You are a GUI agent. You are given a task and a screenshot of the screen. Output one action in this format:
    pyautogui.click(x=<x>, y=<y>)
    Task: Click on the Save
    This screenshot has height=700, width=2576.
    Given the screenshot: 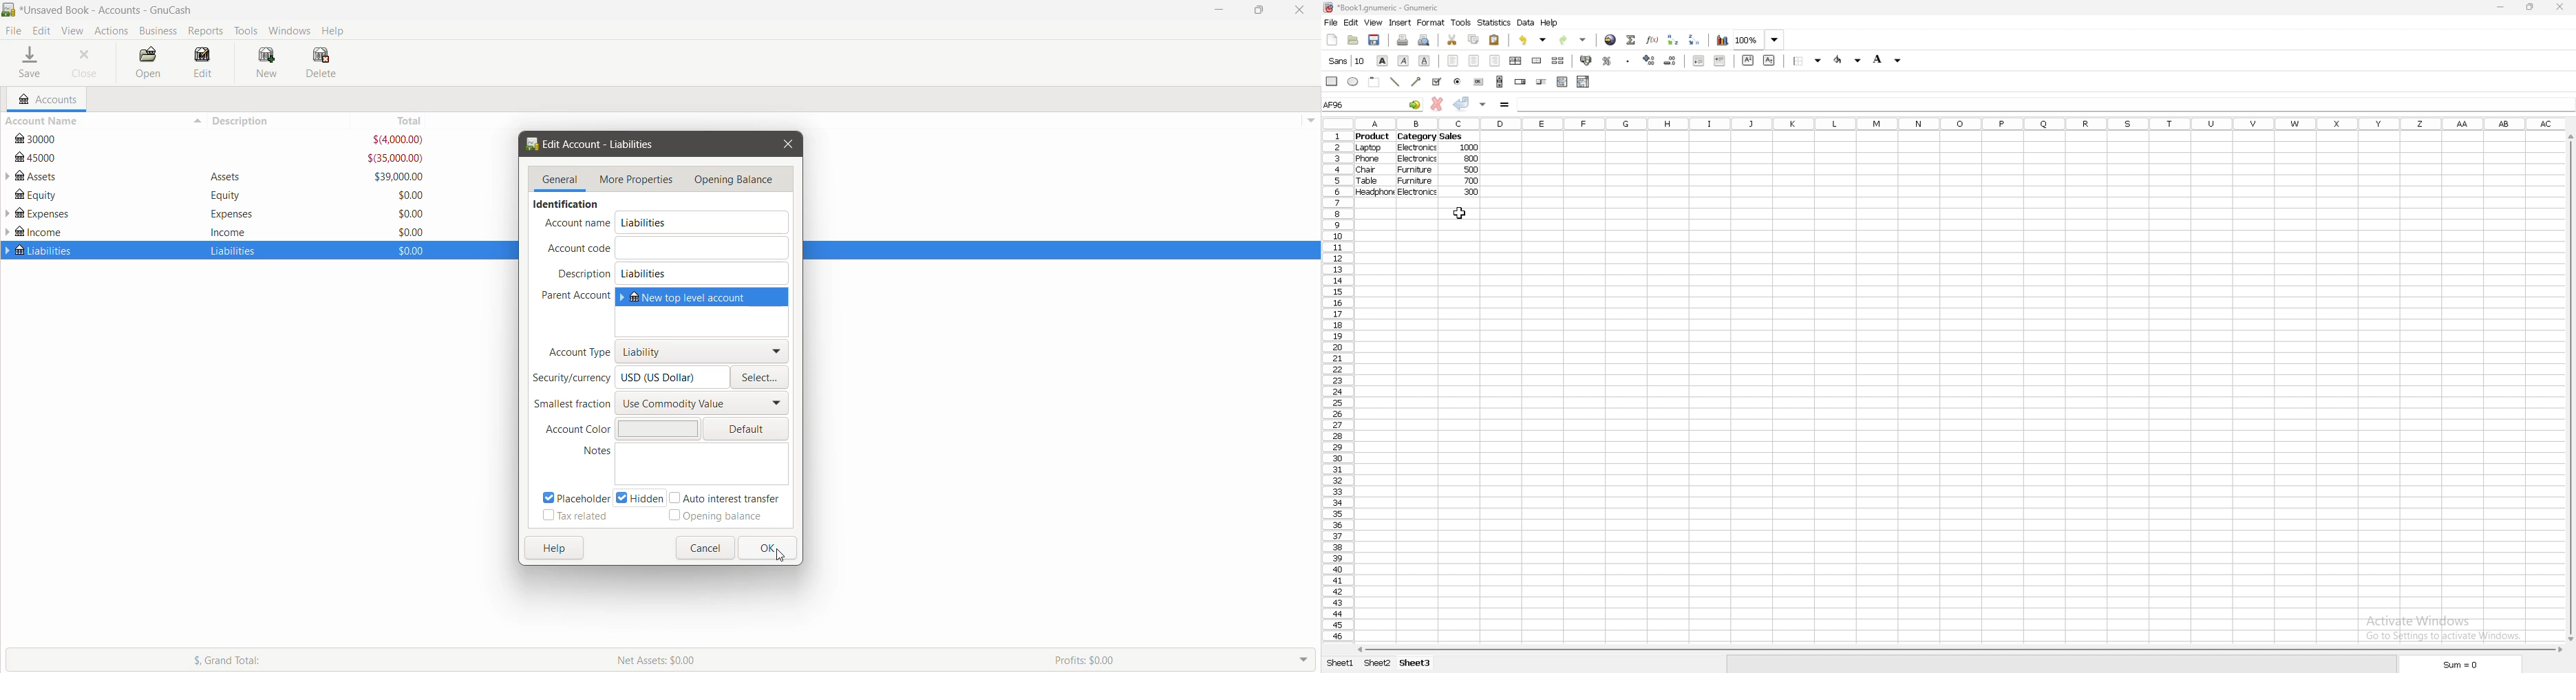 What is the action you would take?
    pyautogui.click(x=32, y=63)
    